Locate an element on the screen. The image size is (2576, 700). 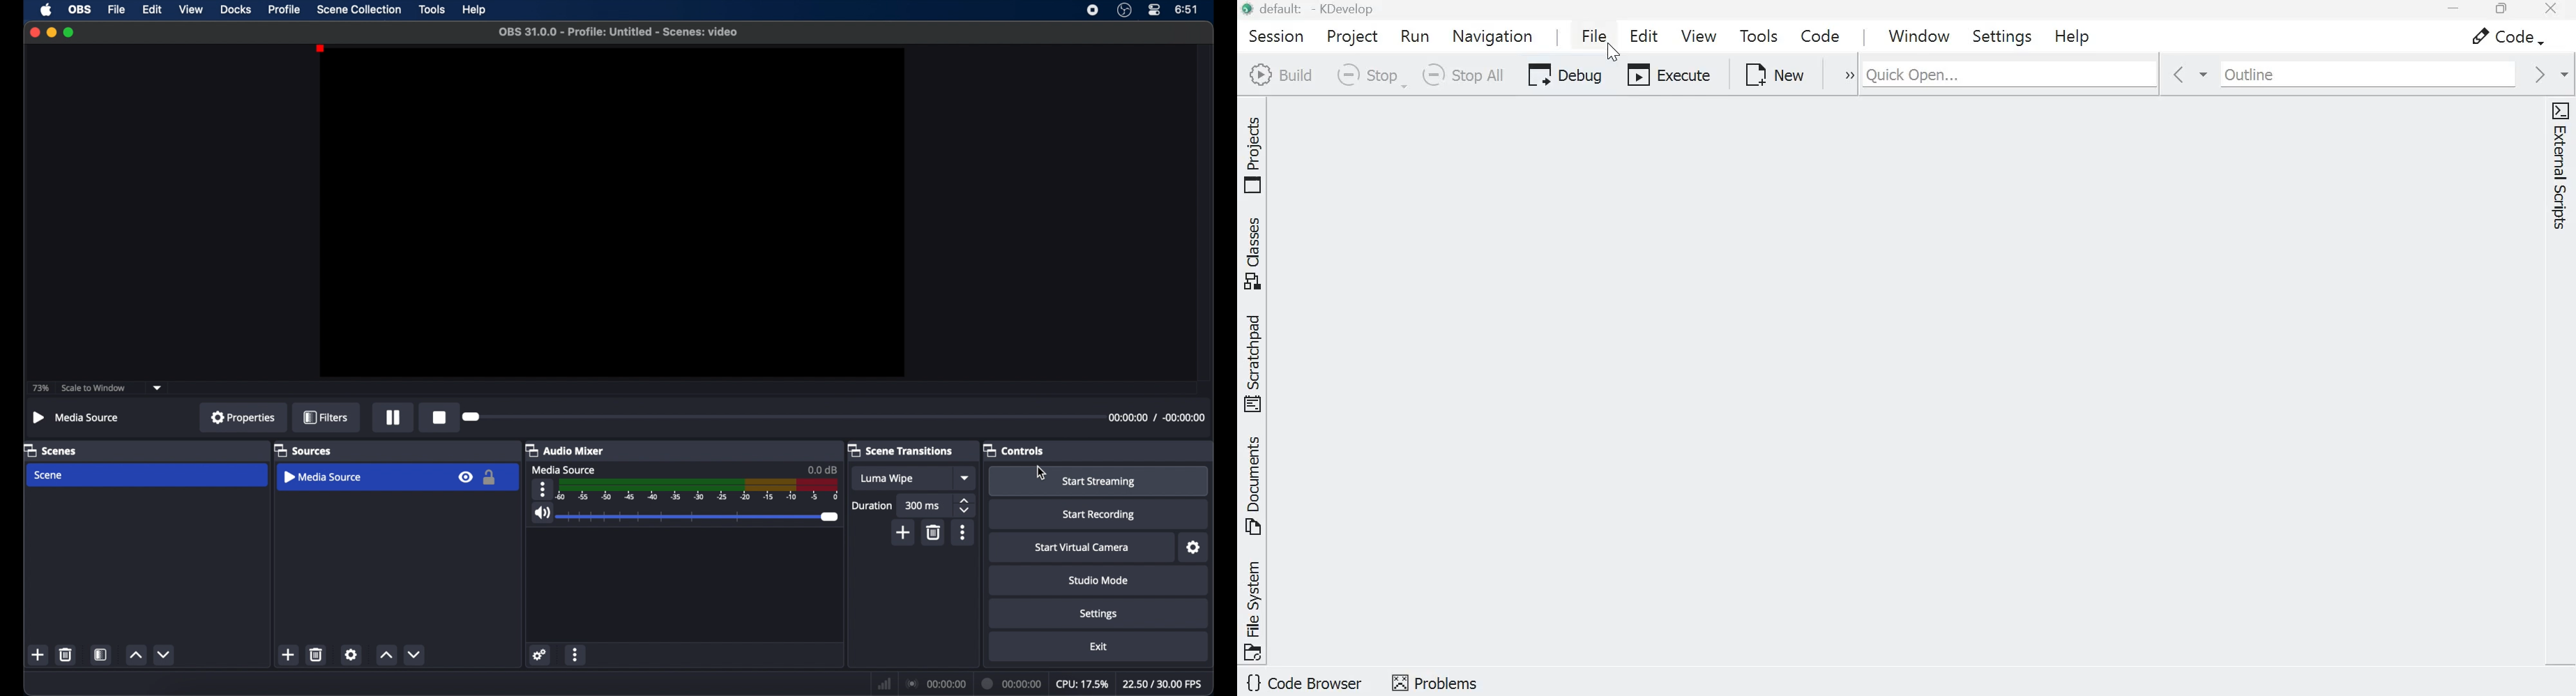
scene is located at coordinates (50, 476).